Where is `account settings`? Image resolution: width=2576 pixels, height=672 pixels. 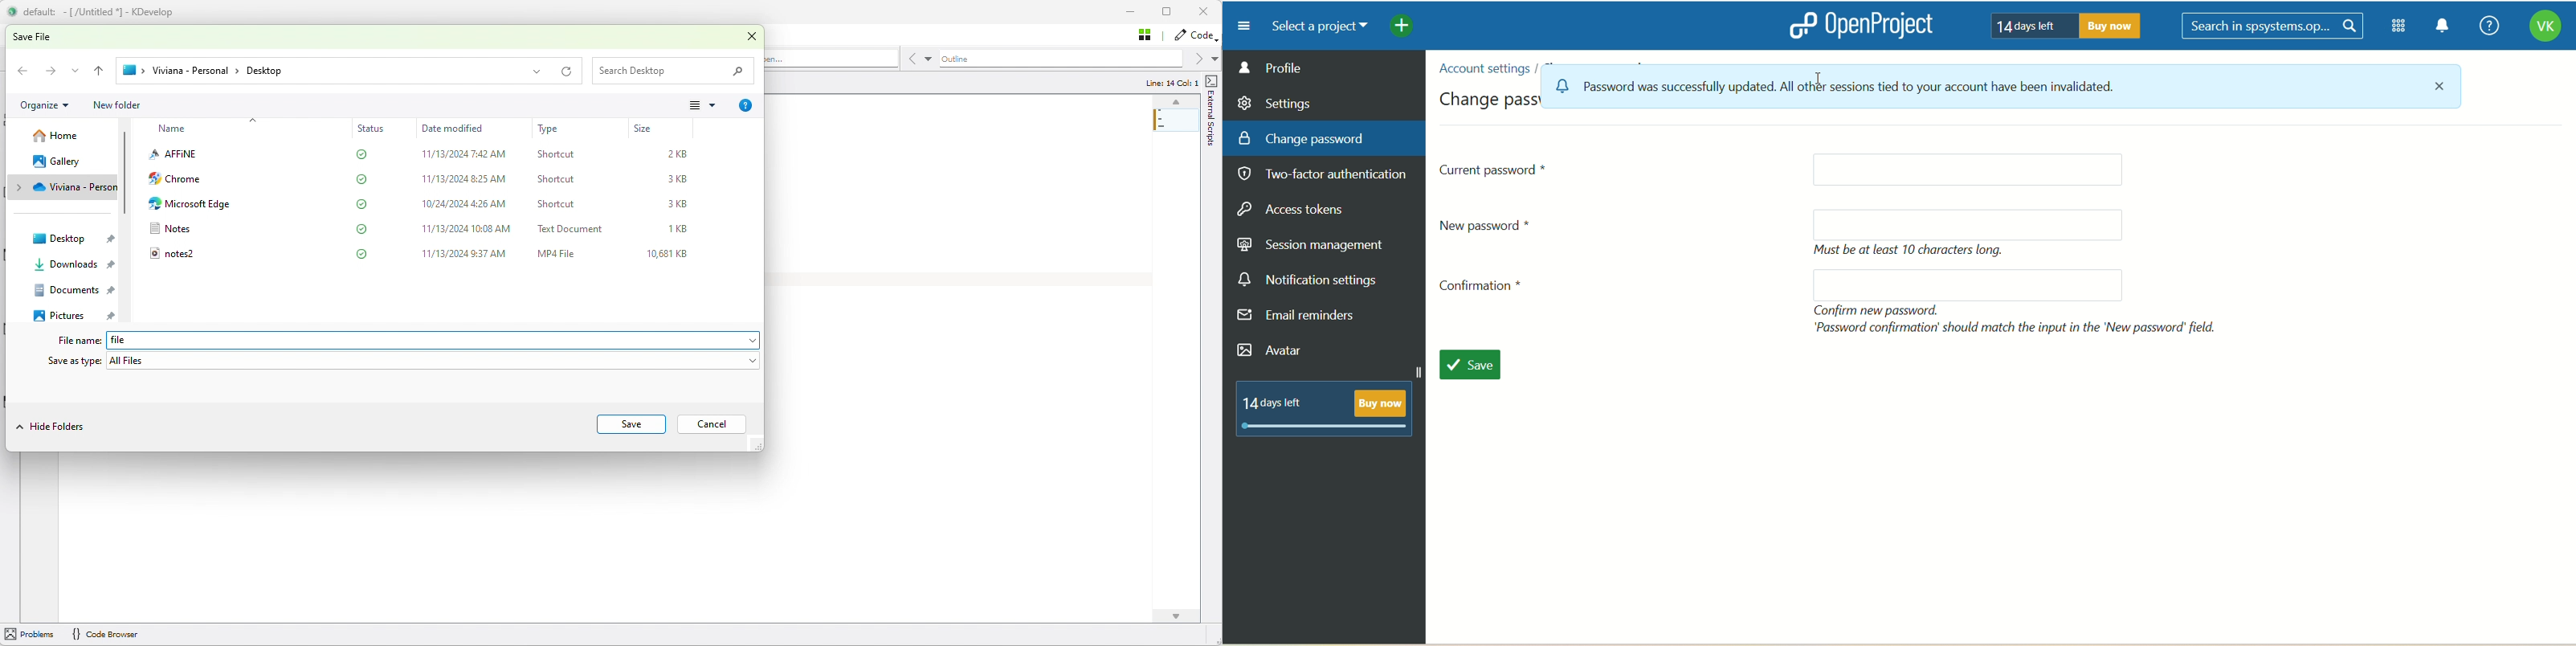 account settings is located at coordinates (1483, 68).